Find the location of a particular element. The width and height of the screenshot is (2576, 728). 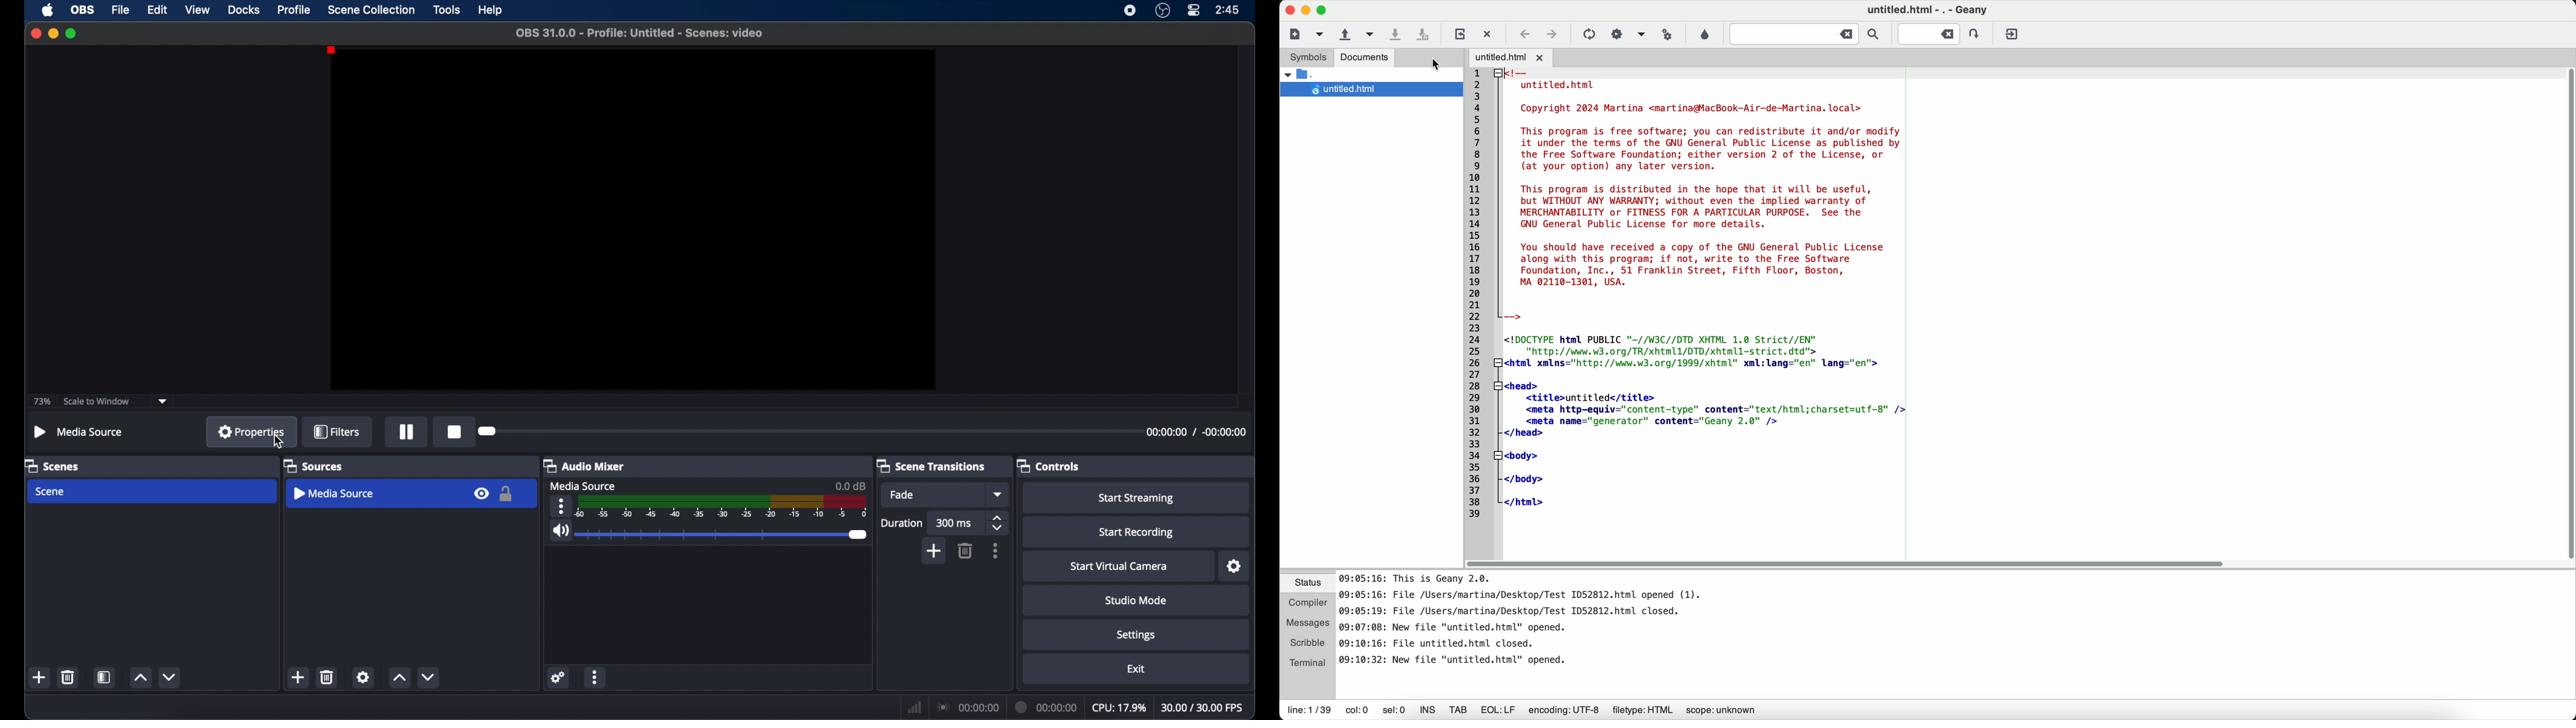

slider is located at coordinates (805, 431).